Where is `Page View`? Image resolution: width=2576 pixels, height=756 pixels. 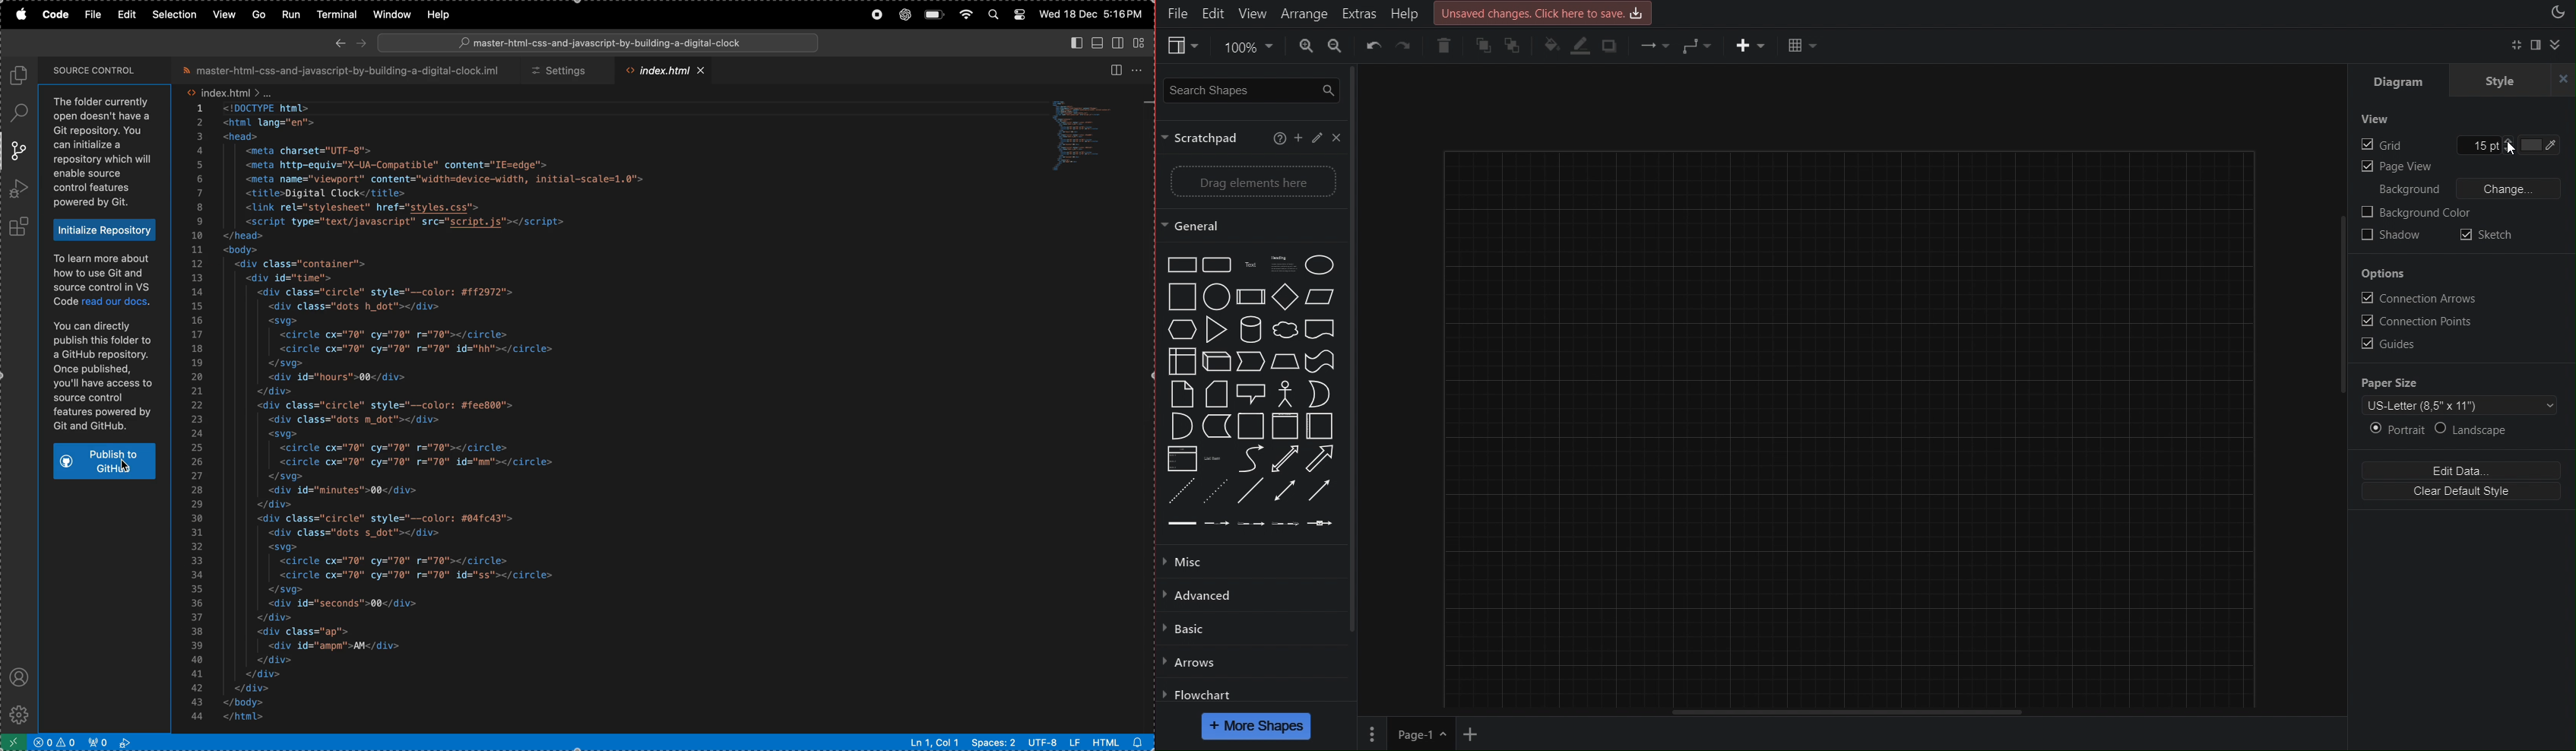
Page View is located at coordinates (2396, 168).